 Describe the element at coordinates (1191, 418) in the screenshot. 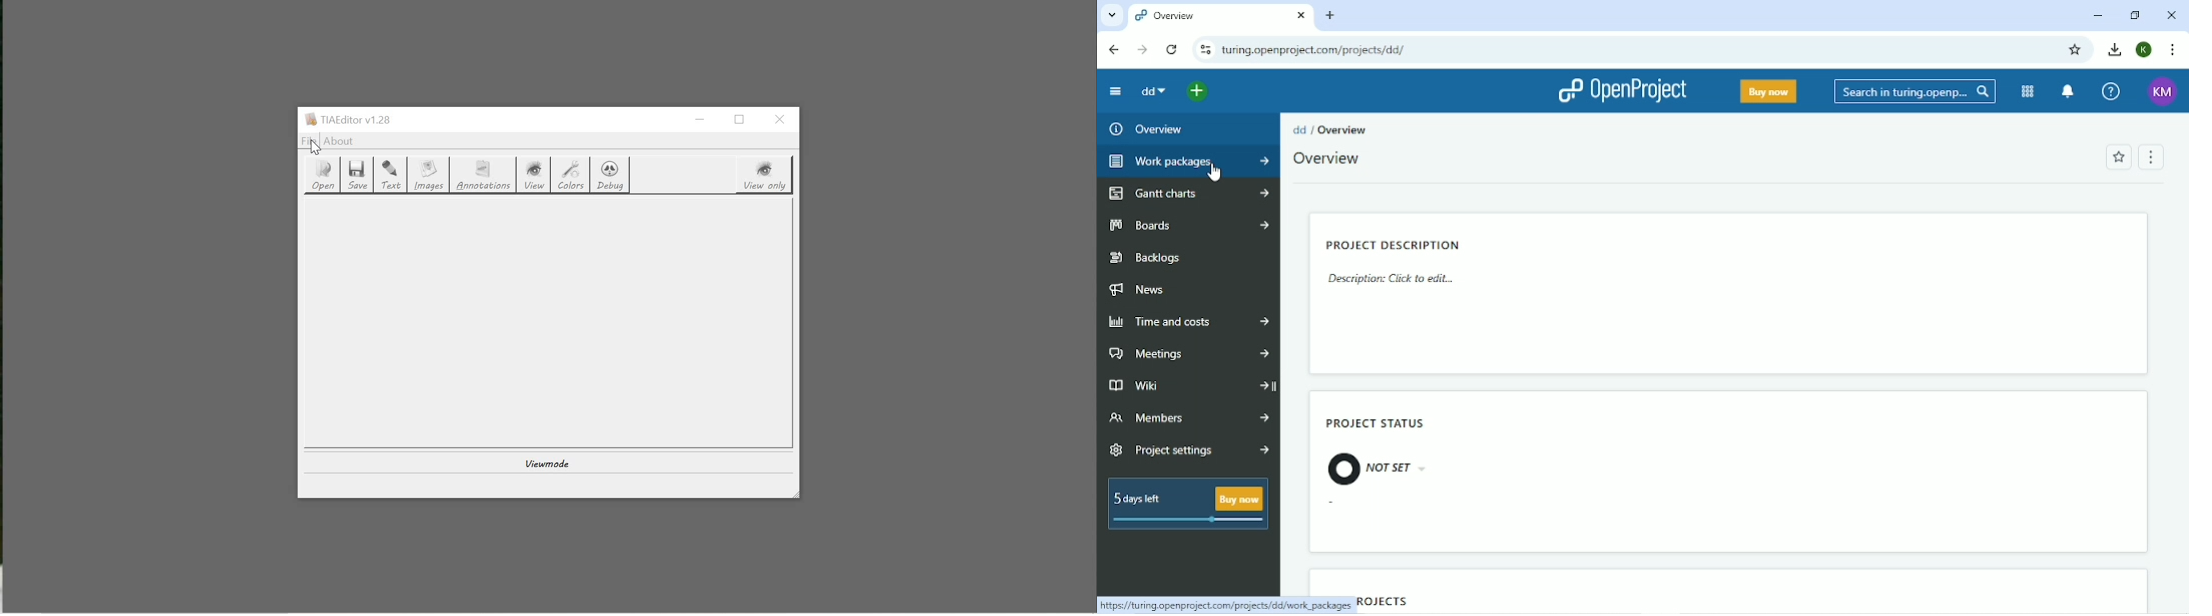

I see `Members` at that location.